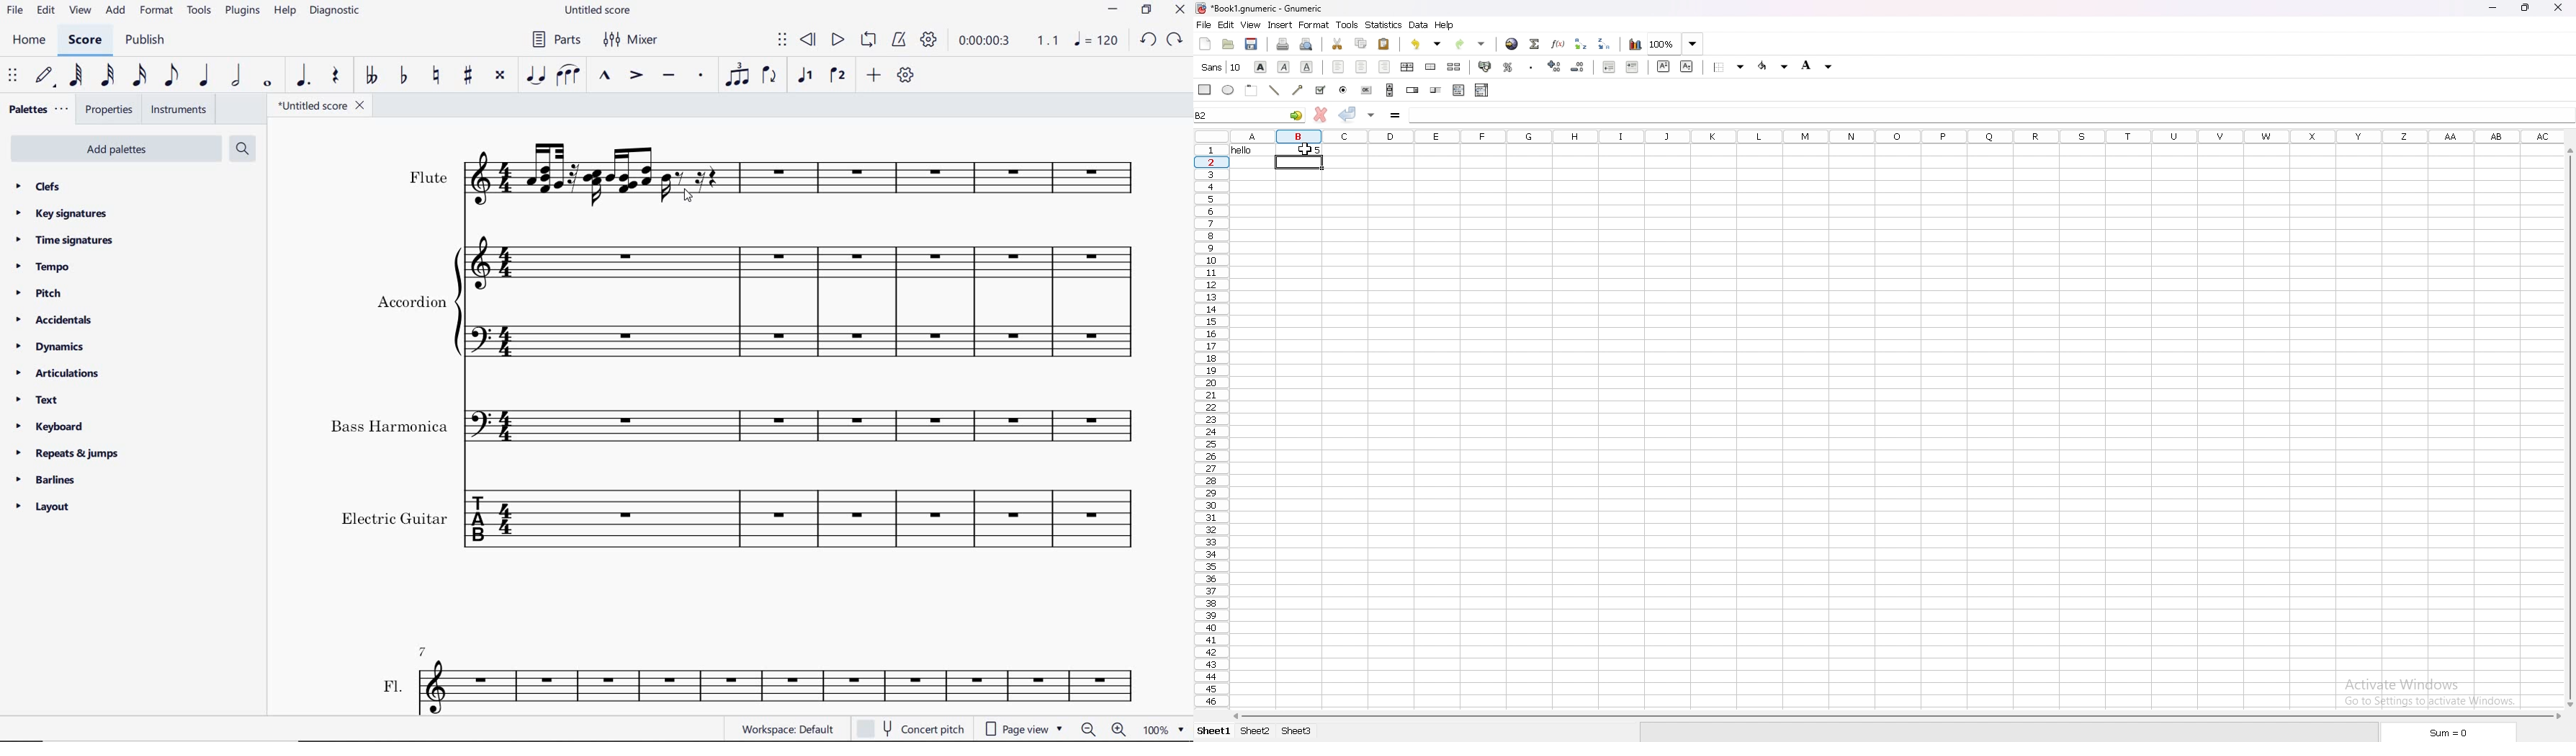  I want to click on cut, so click(1337, 44).